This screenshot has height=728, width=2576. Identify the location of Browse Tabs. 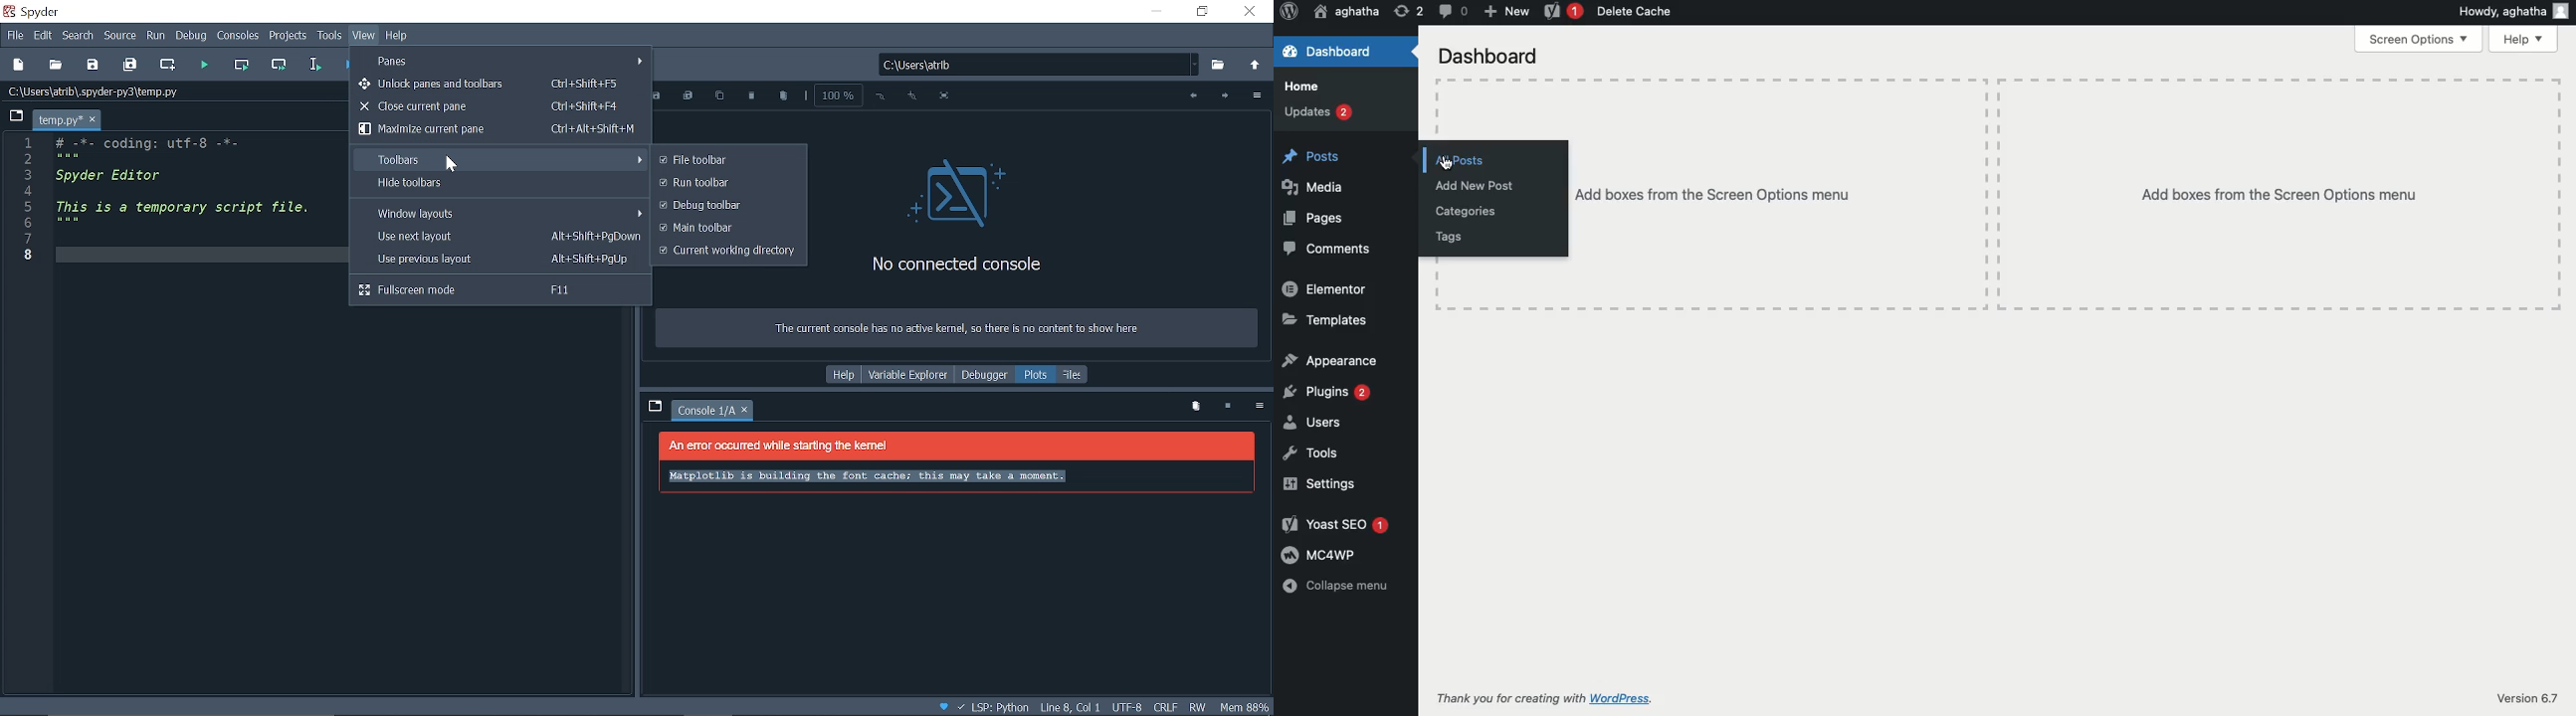
(14, 114).